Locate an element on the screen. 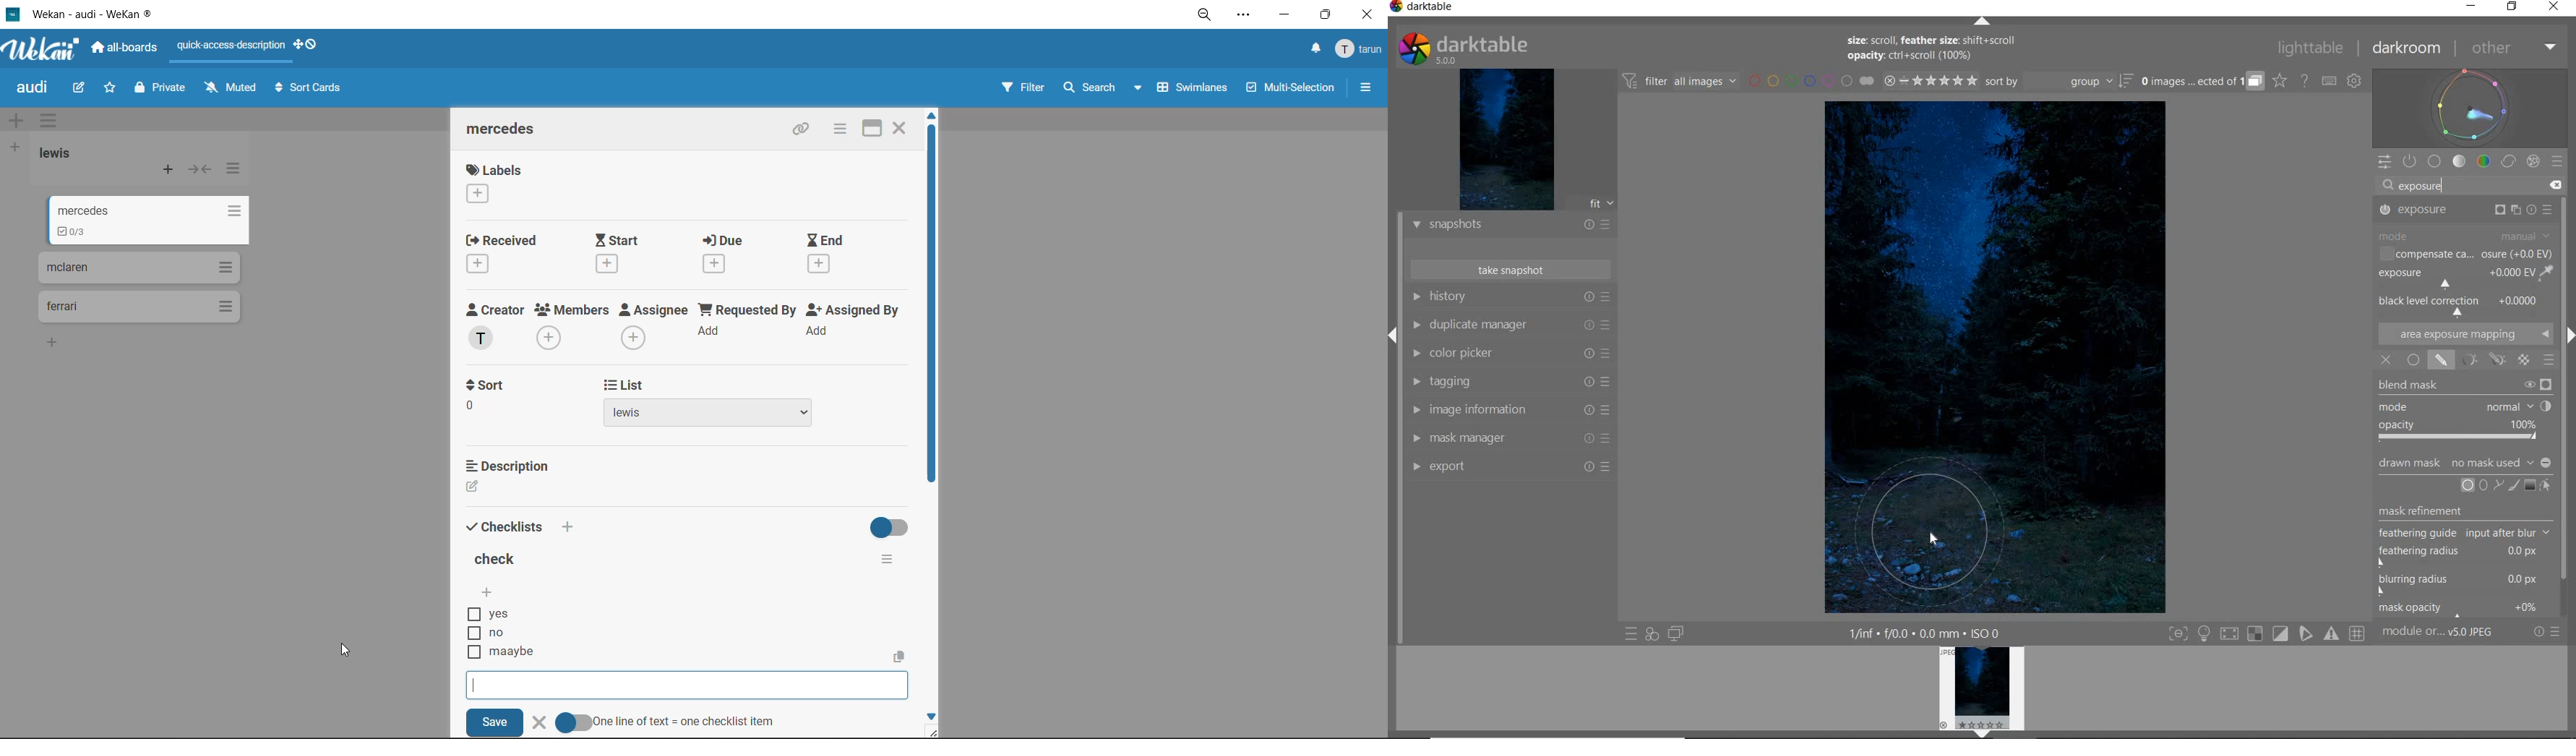 Image resolution: width=2576 pixels, height=756 pixels. description is located at coordinates (510, 480).